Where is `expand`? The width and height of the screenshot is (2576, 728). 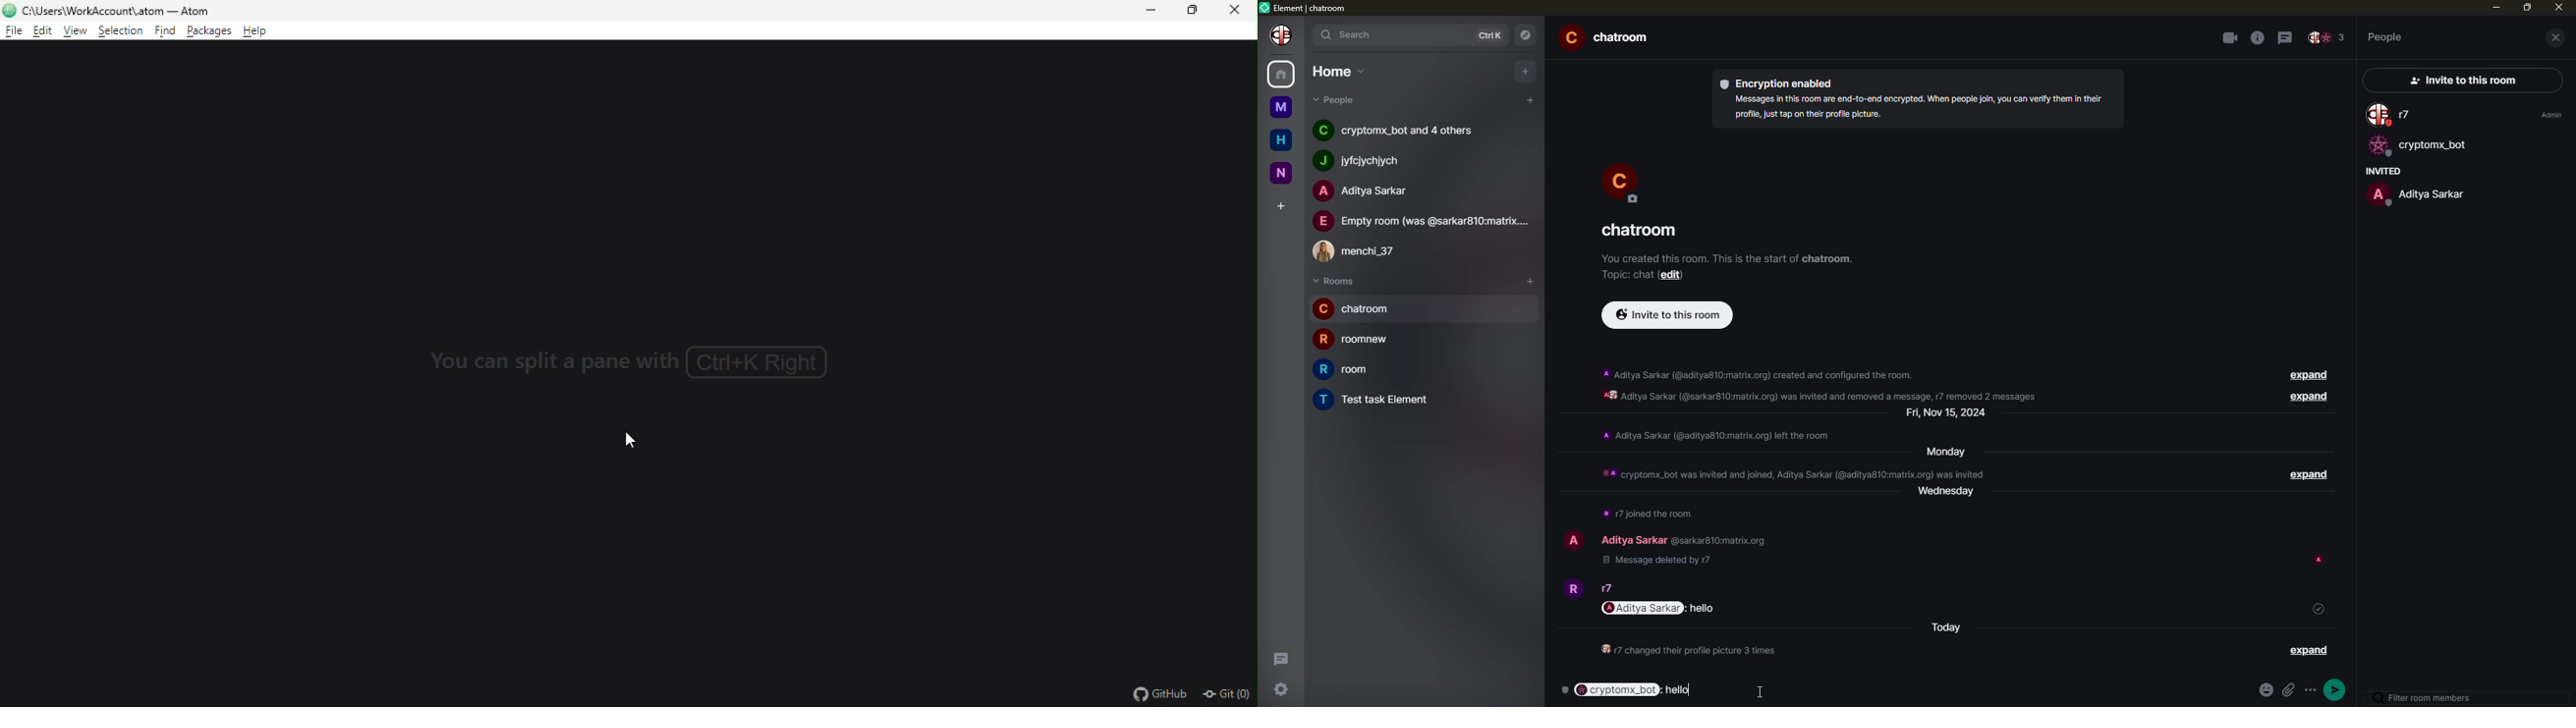
expand is located at coordinates (2302, 375).